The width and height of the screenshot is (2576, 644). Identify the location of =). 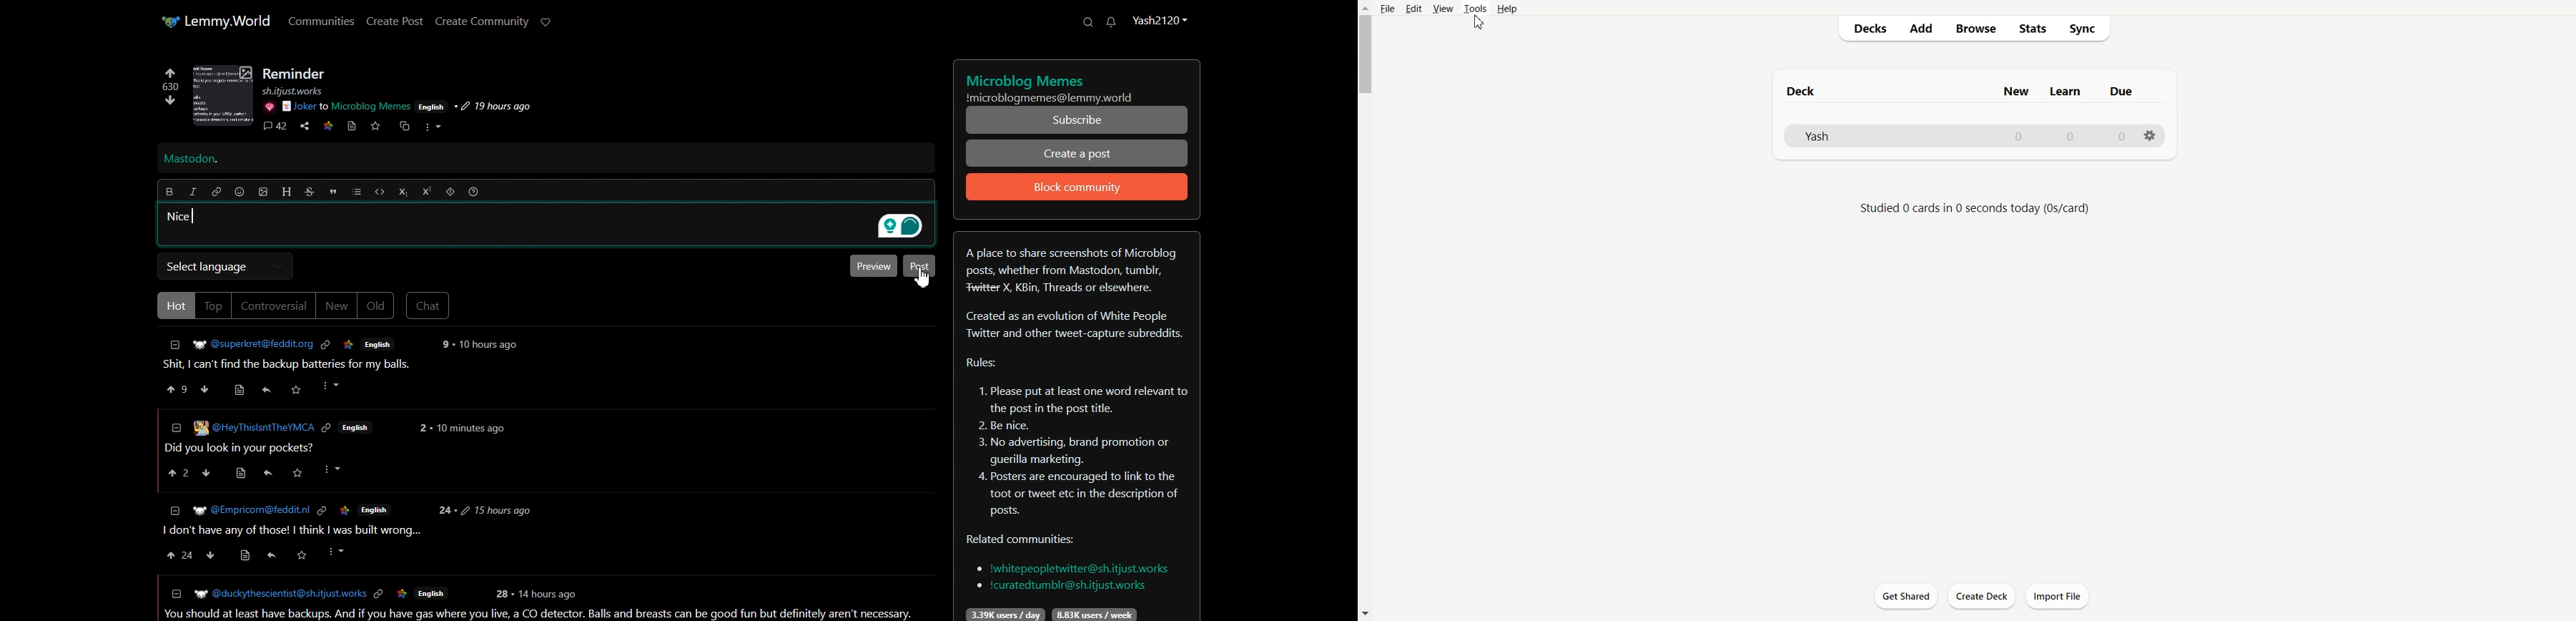
(242, 388).